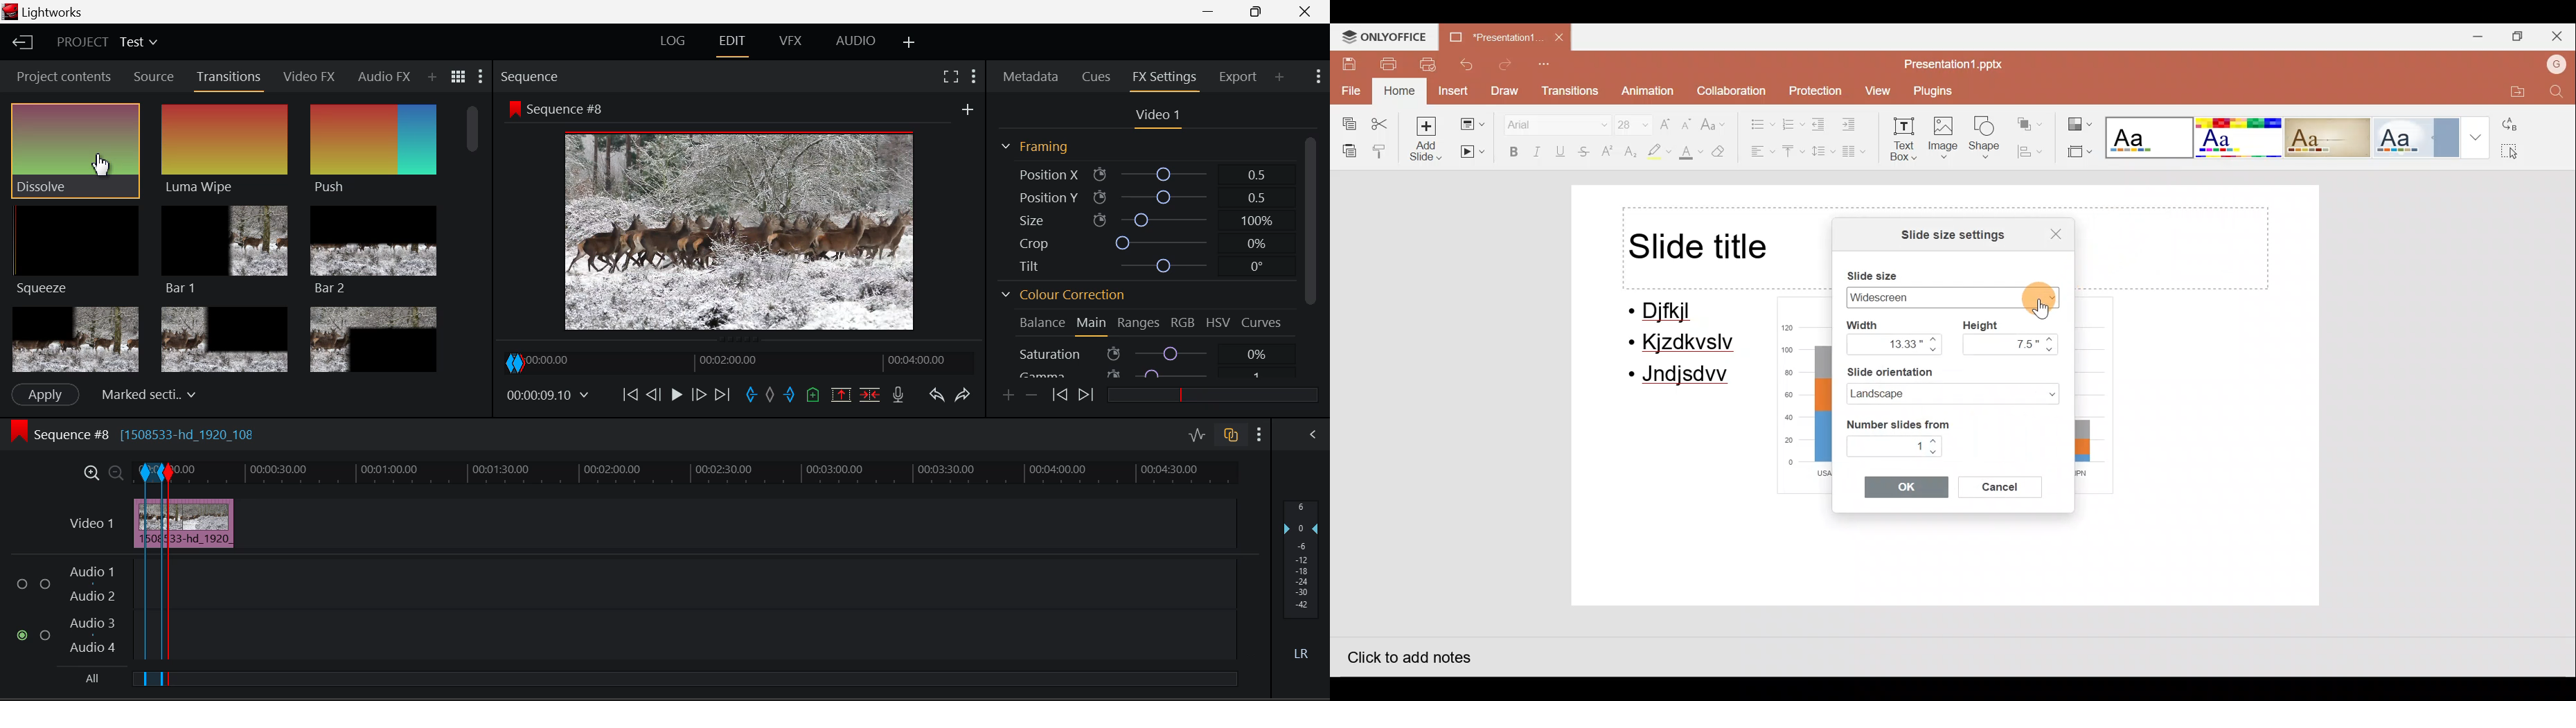 This screenshot has height=728, width=2576. What do you see at coordinates (93, 572) in the screenshot?
I see `Audio 1` at bounding box center [93, 572].